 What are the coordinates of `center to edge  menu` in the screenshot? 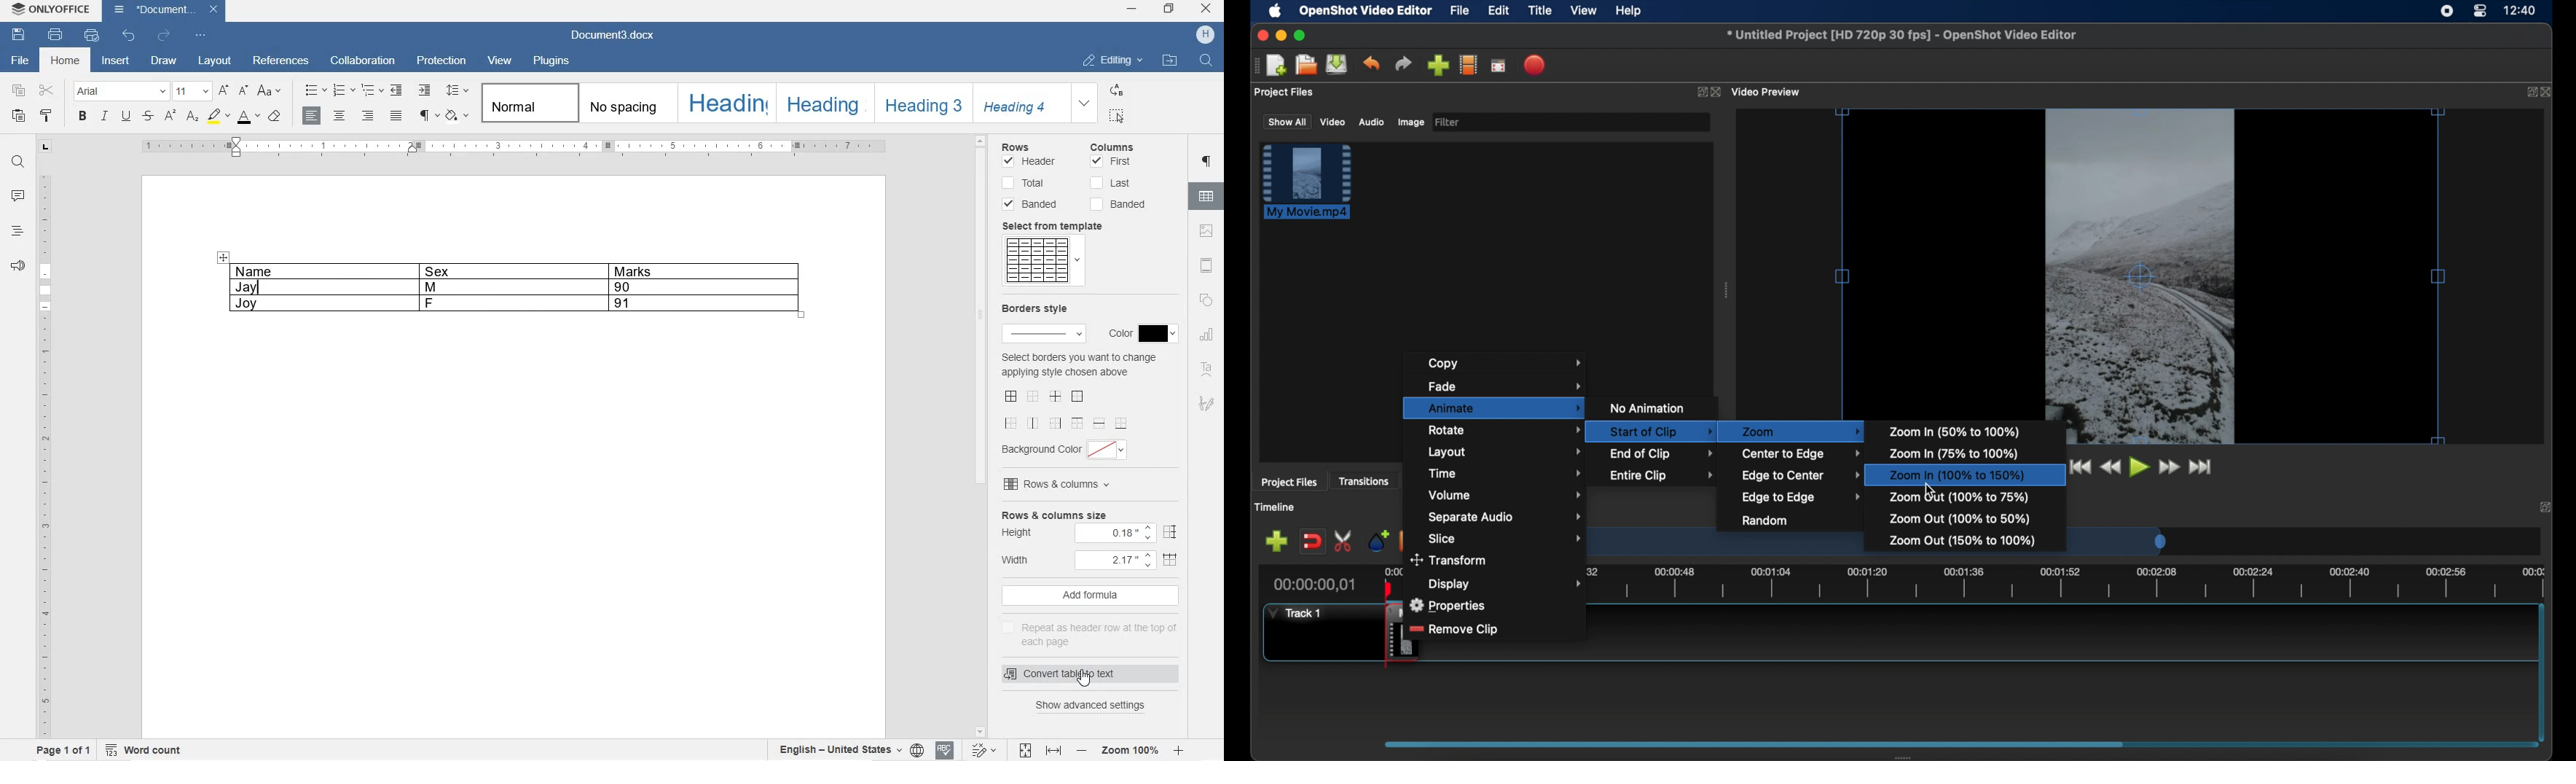 It's located at (1801, 454).